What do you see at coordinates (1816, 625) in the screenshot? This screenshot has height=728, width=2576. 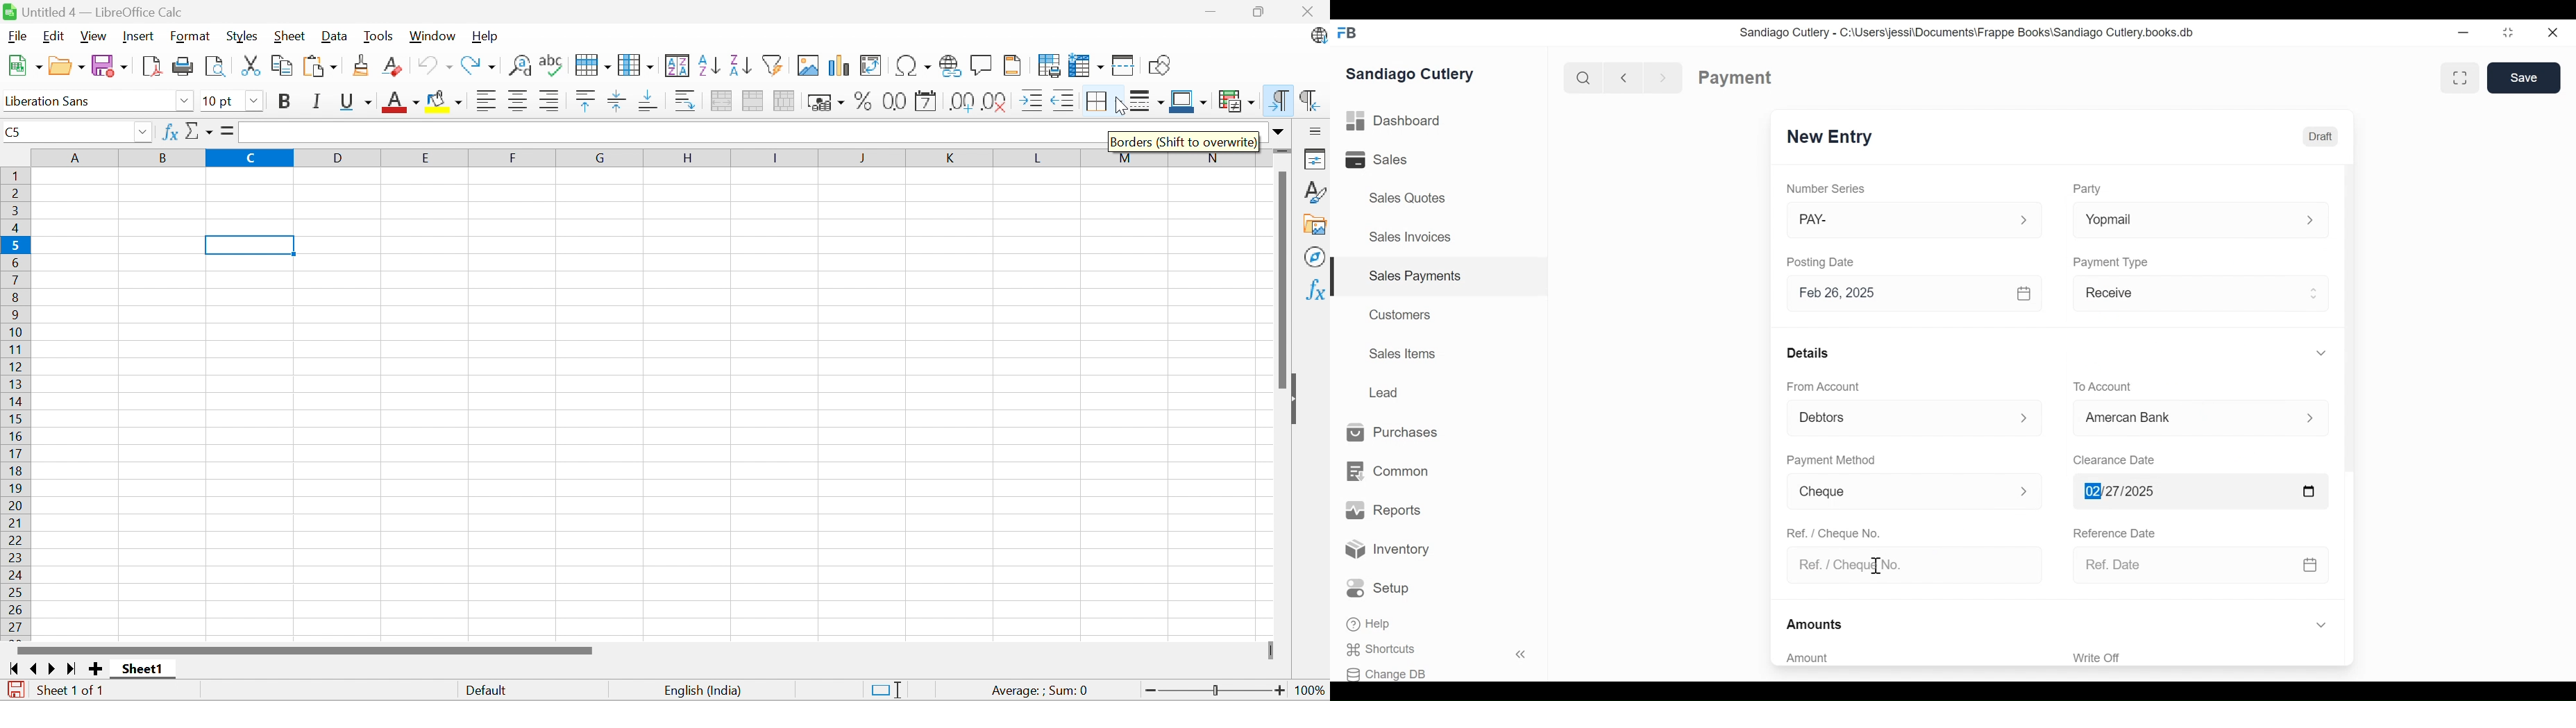 I see `Amounts` at bounding box center [1816, 625].